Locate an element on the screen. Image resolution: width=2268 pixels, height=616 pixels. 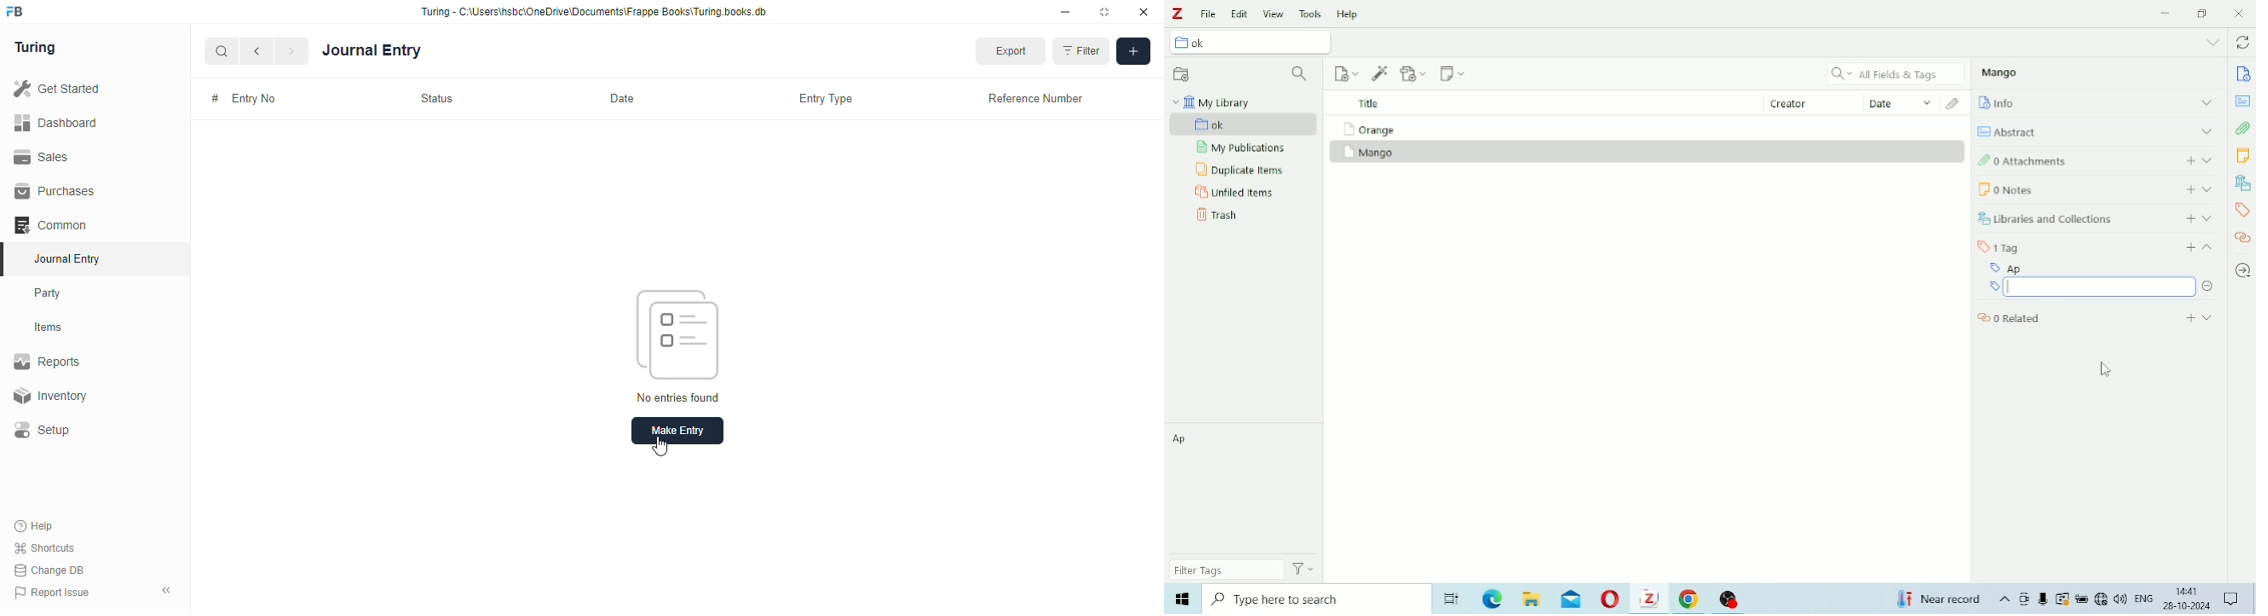
# is located at coordinates (214, 98).